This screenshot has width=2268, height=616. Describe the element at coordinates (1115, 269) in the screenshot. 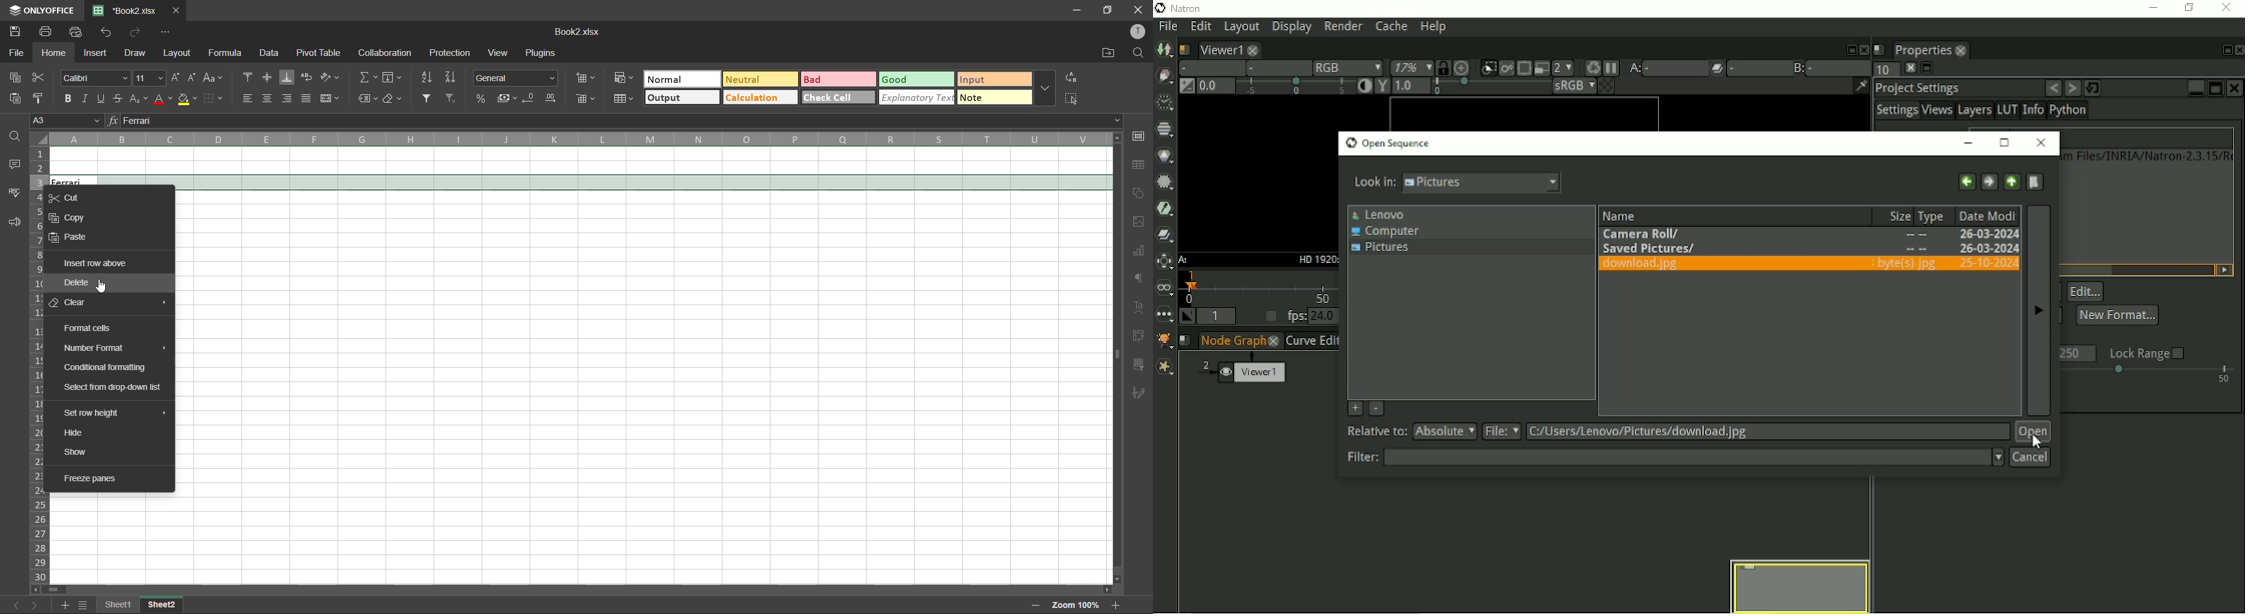

I see `vertical scroll bar` at that location.